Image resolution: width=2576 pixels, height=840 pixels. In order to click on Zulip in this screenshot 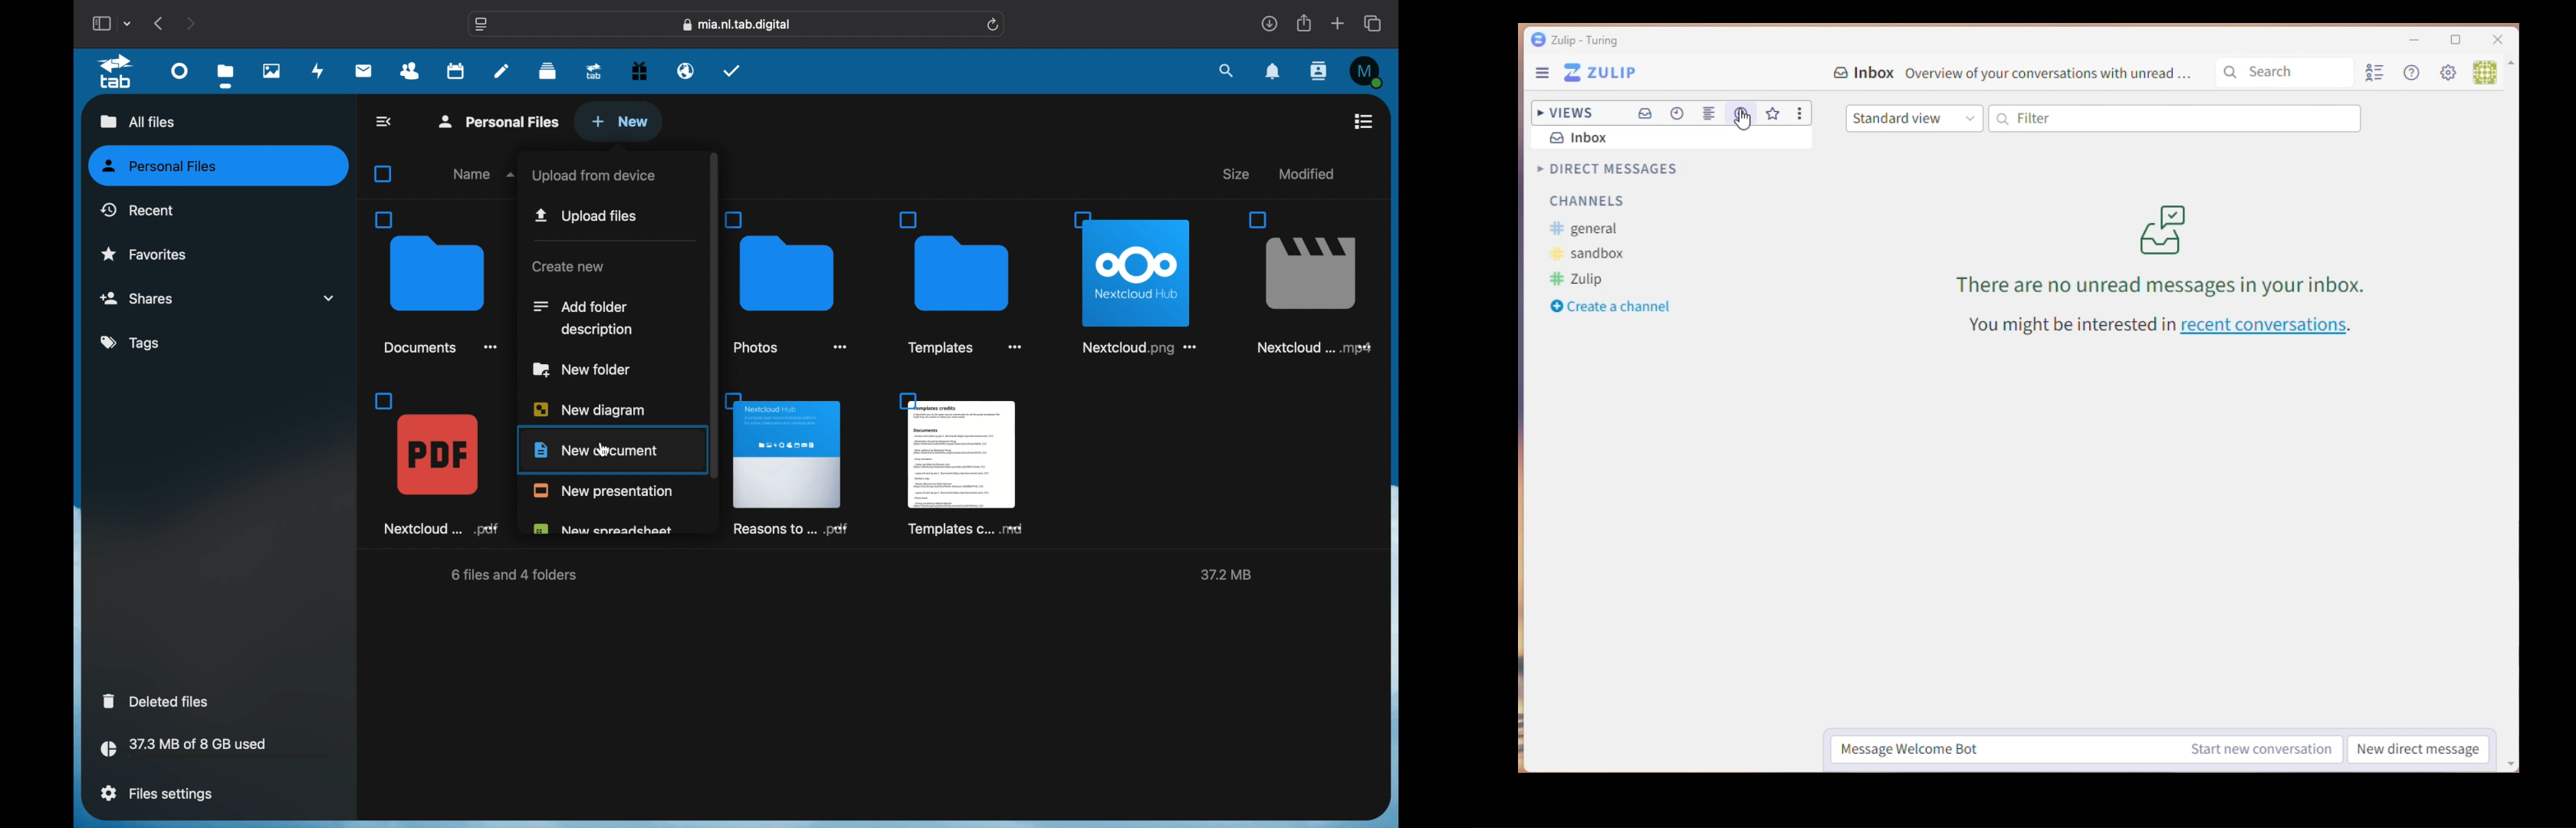, I will do `click(1578, 280)`.